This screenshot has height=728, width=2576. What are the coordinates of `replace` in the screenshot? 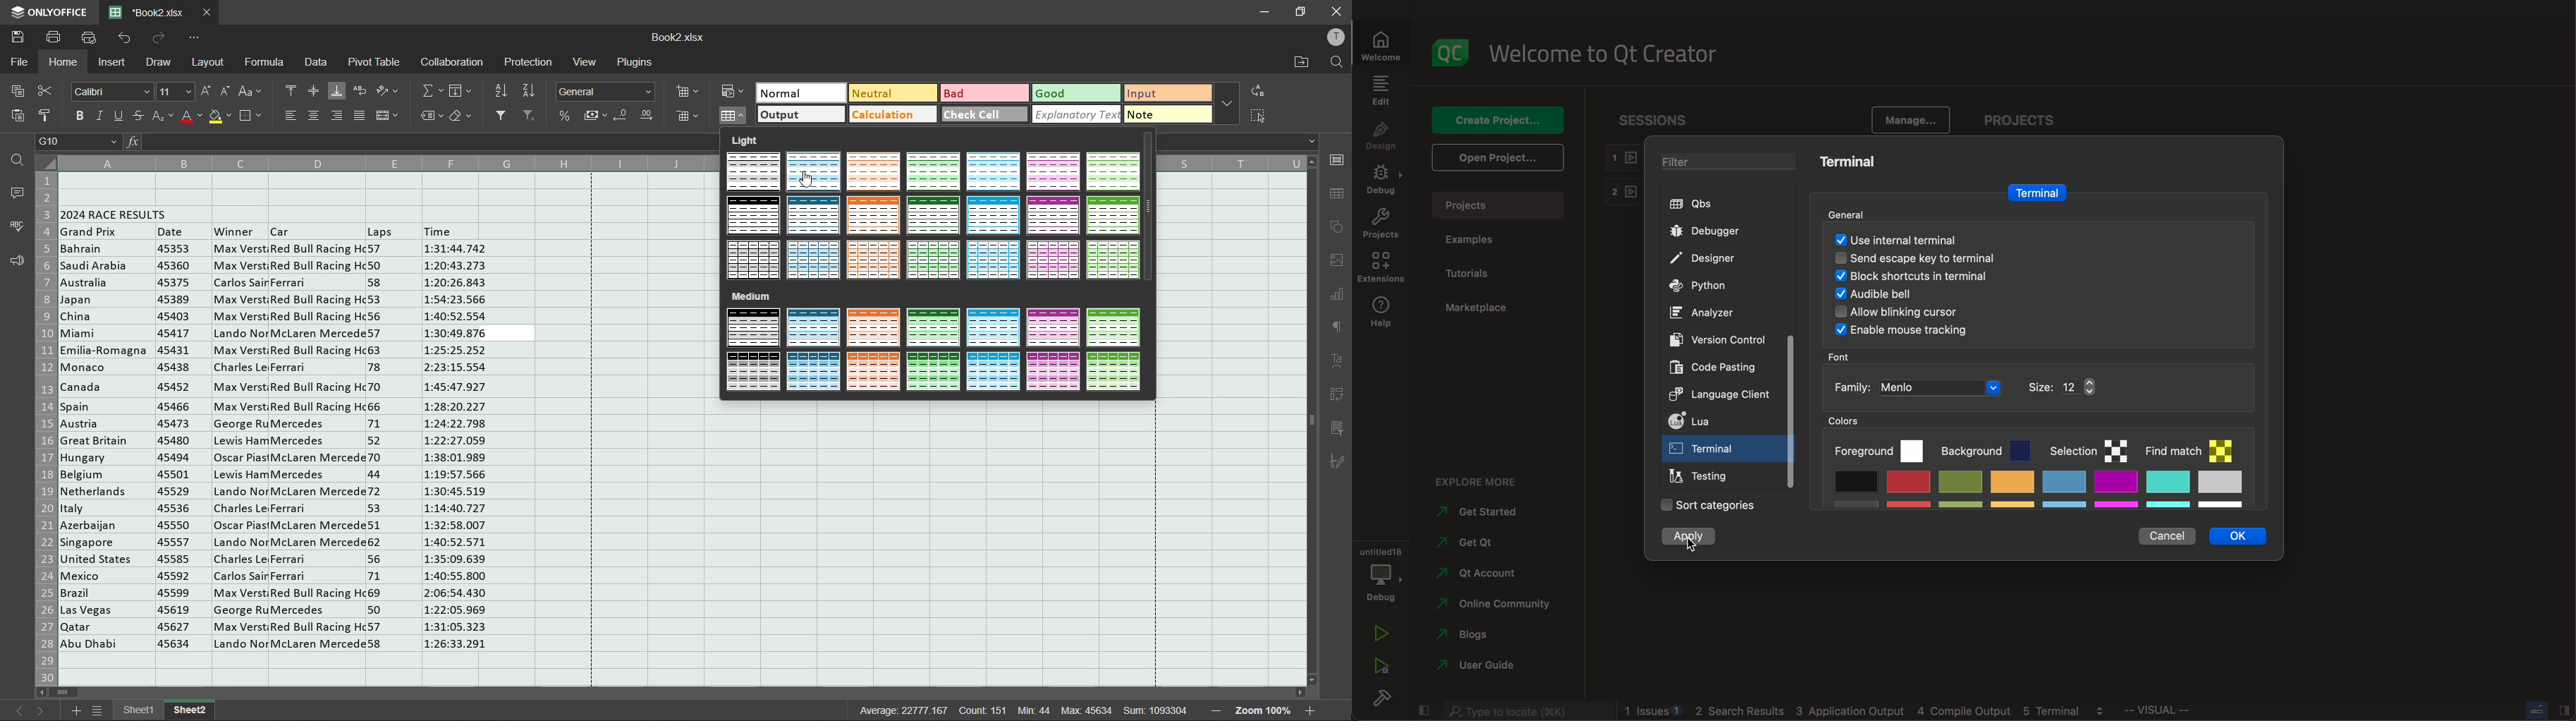 It's located at (1260, 92).